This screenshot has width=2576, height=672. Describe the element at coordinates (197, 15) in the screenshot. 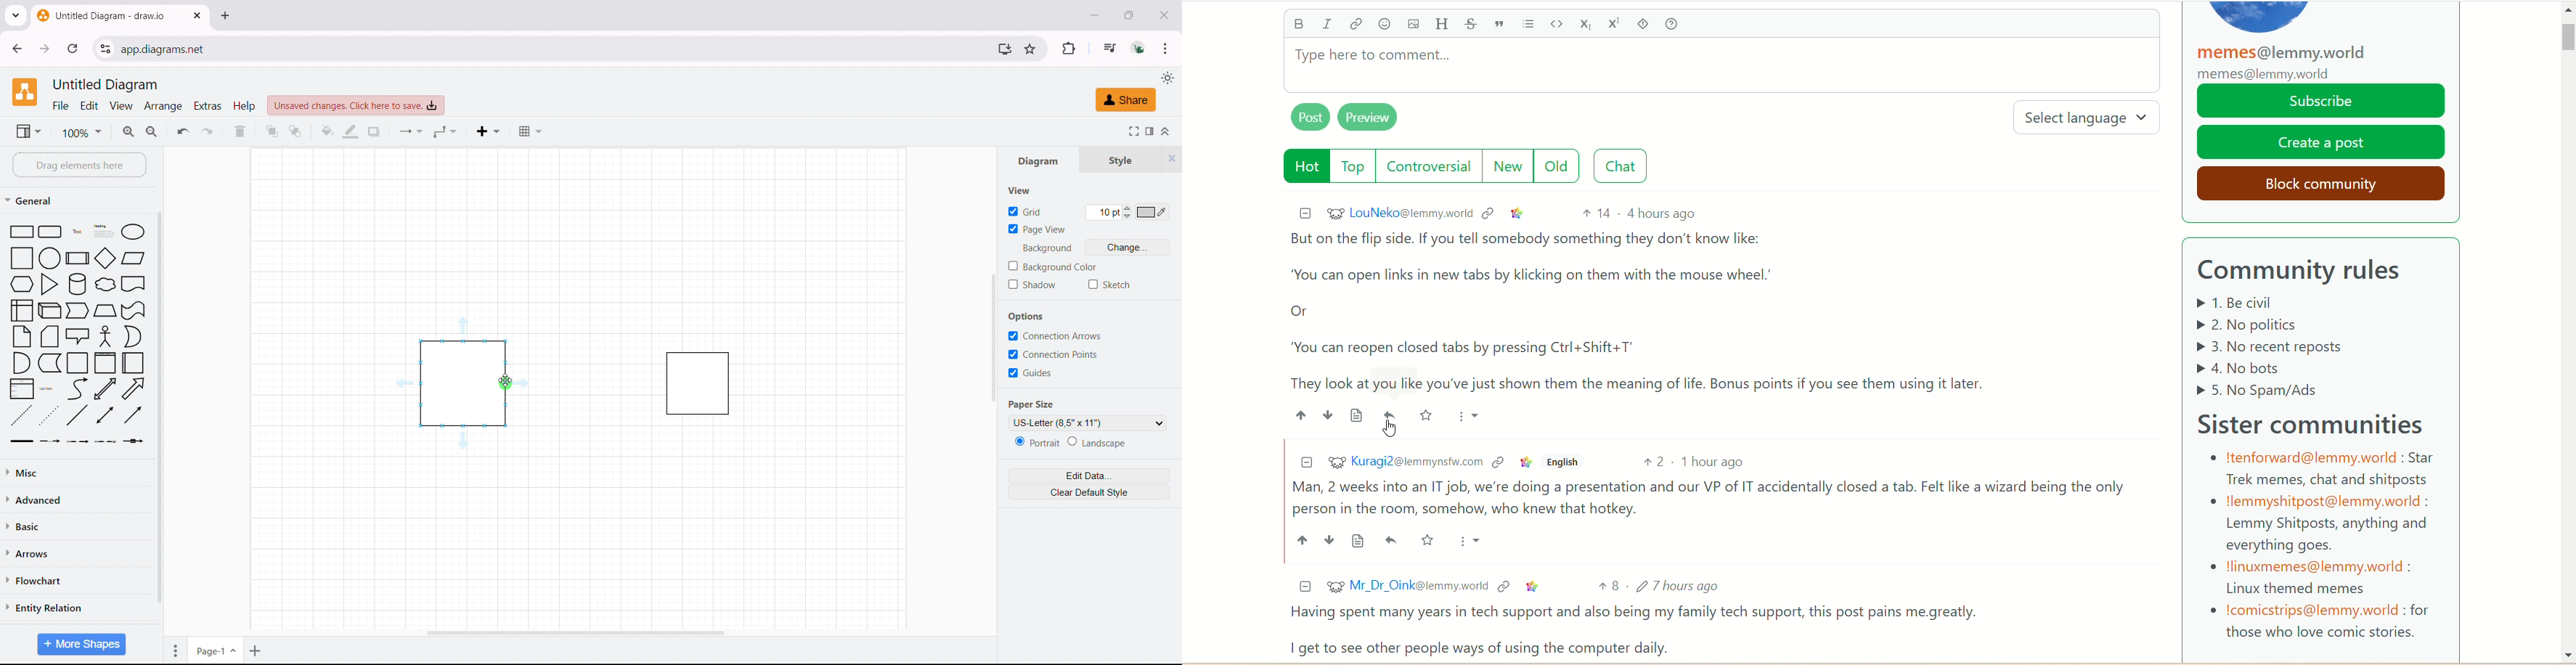

I see `close tab` at that location.